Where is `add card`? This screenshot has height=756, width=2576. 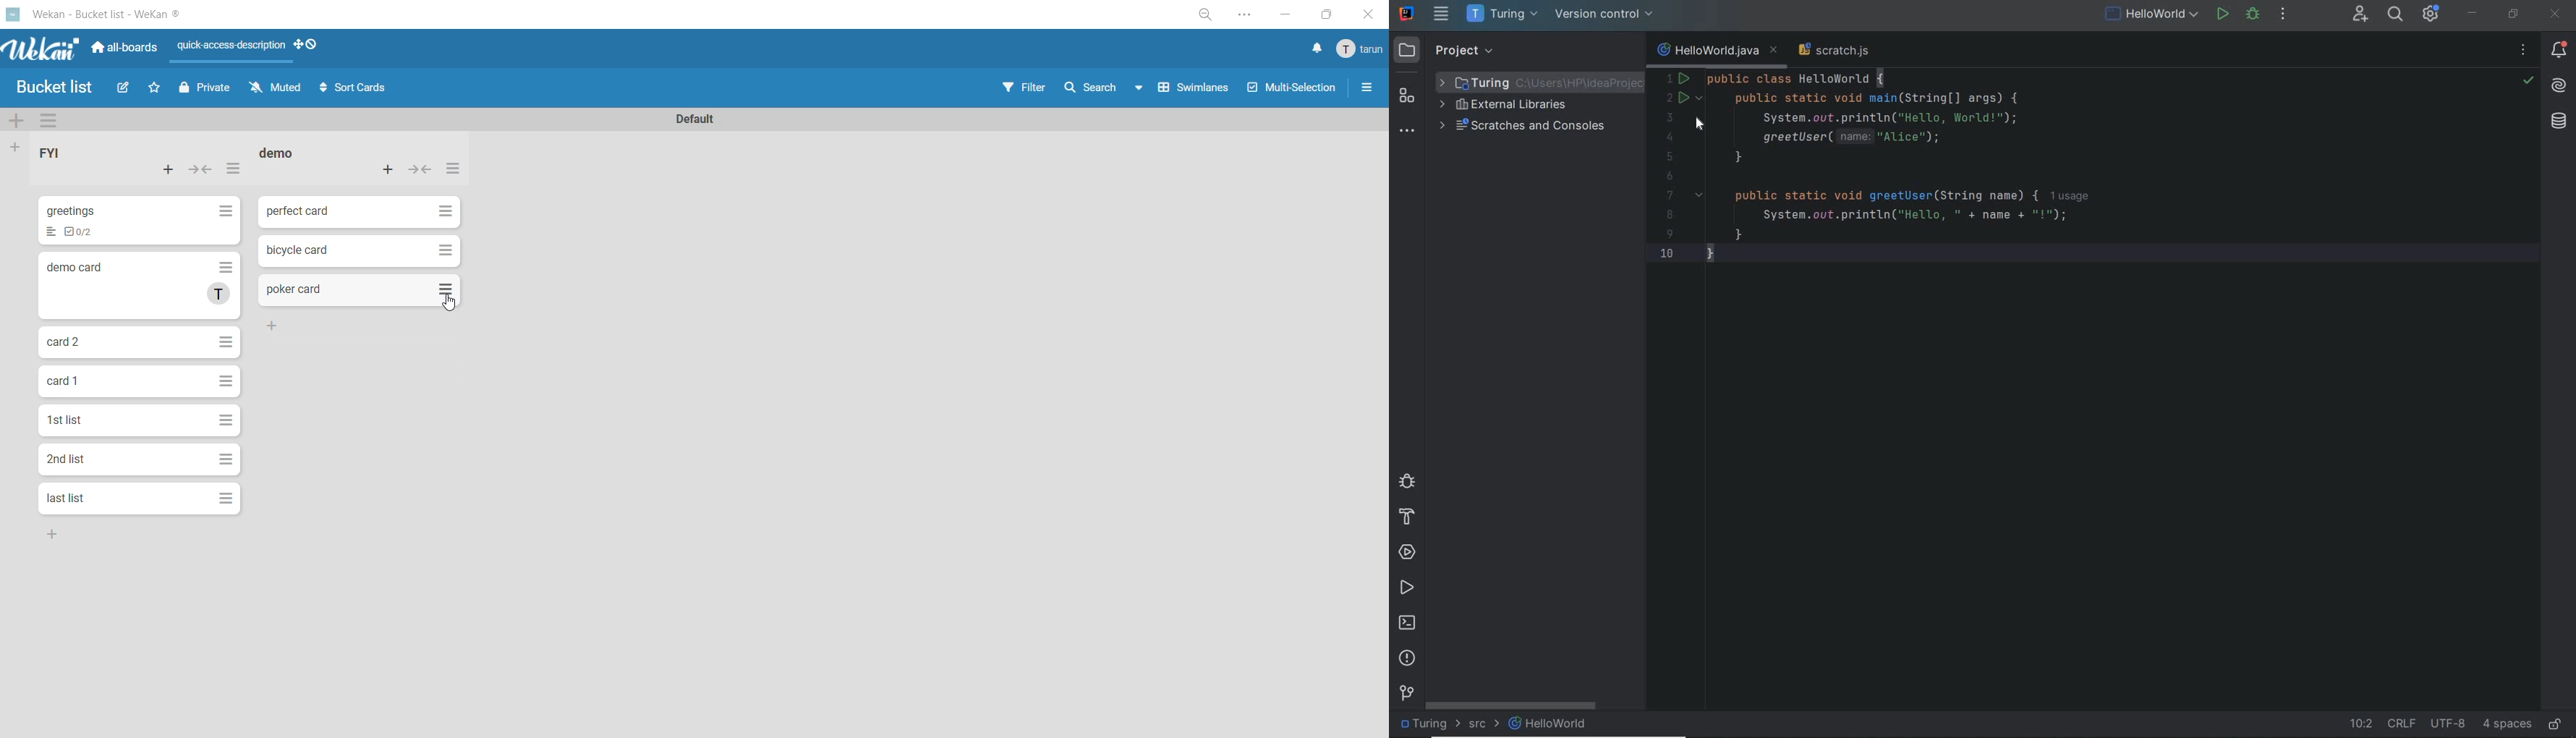
add card is located at coordinates (389, 169).